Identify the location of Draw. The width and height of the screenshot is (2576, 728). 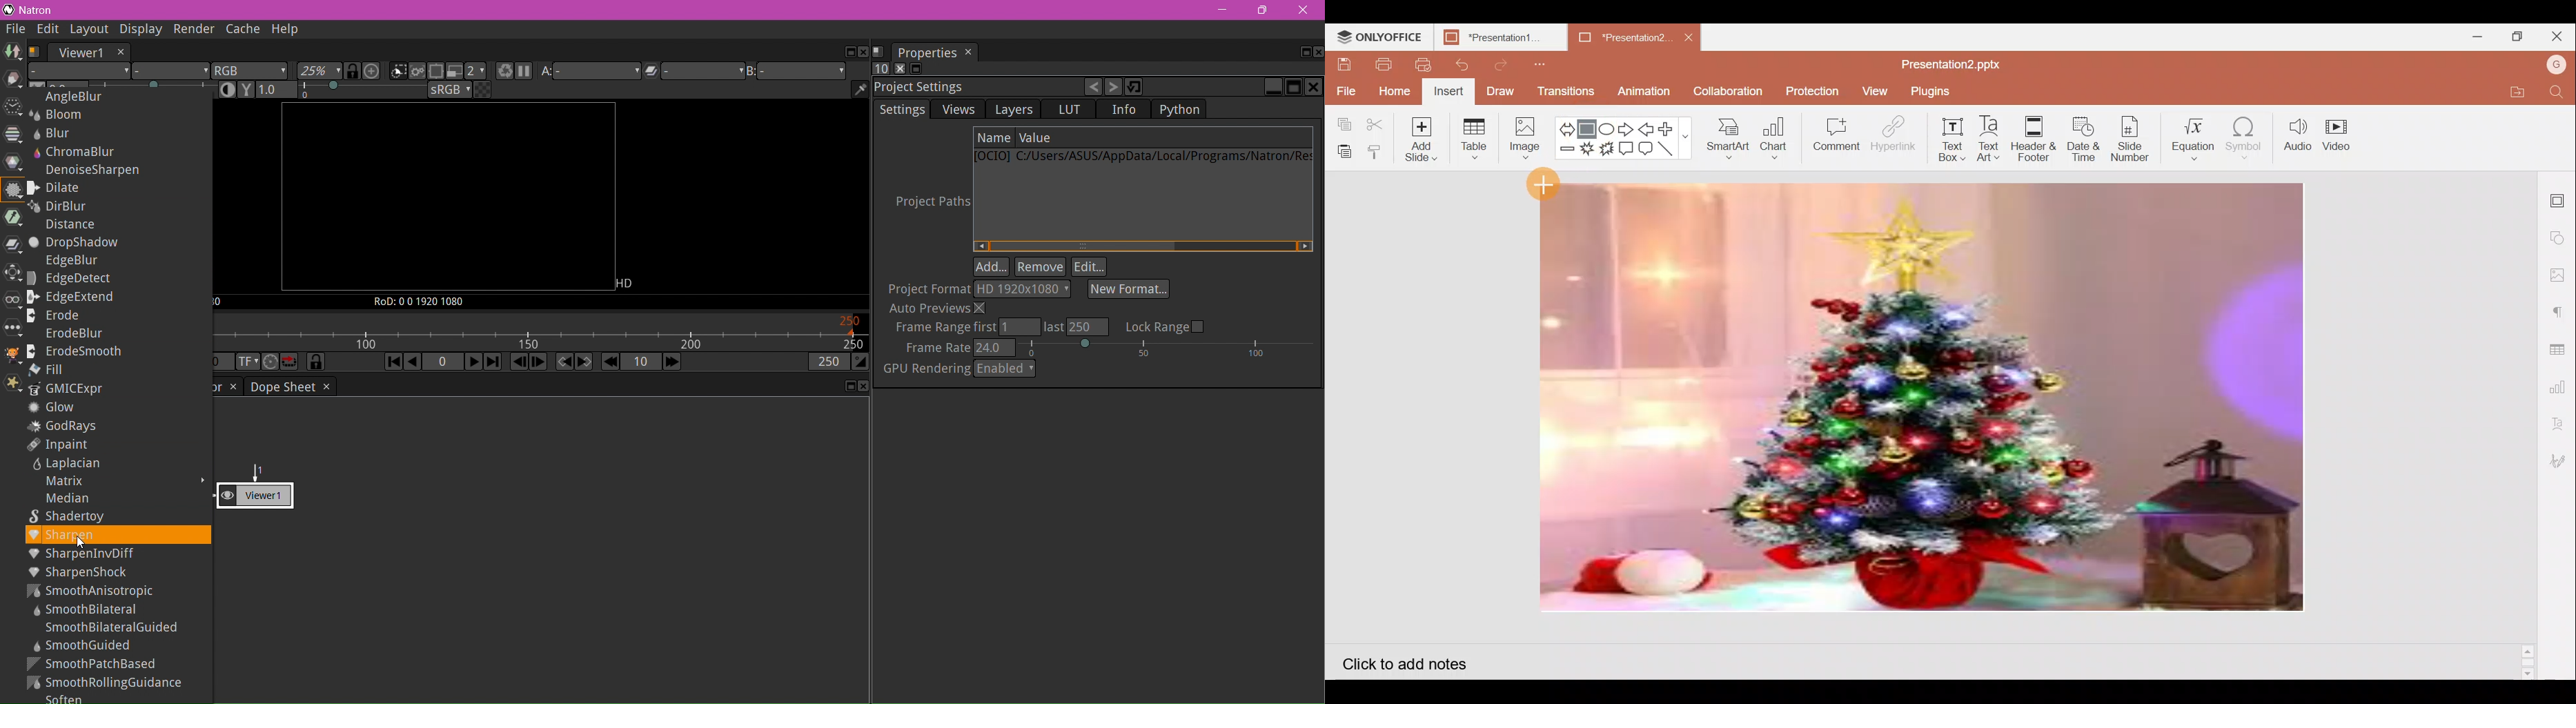
(13, 80).